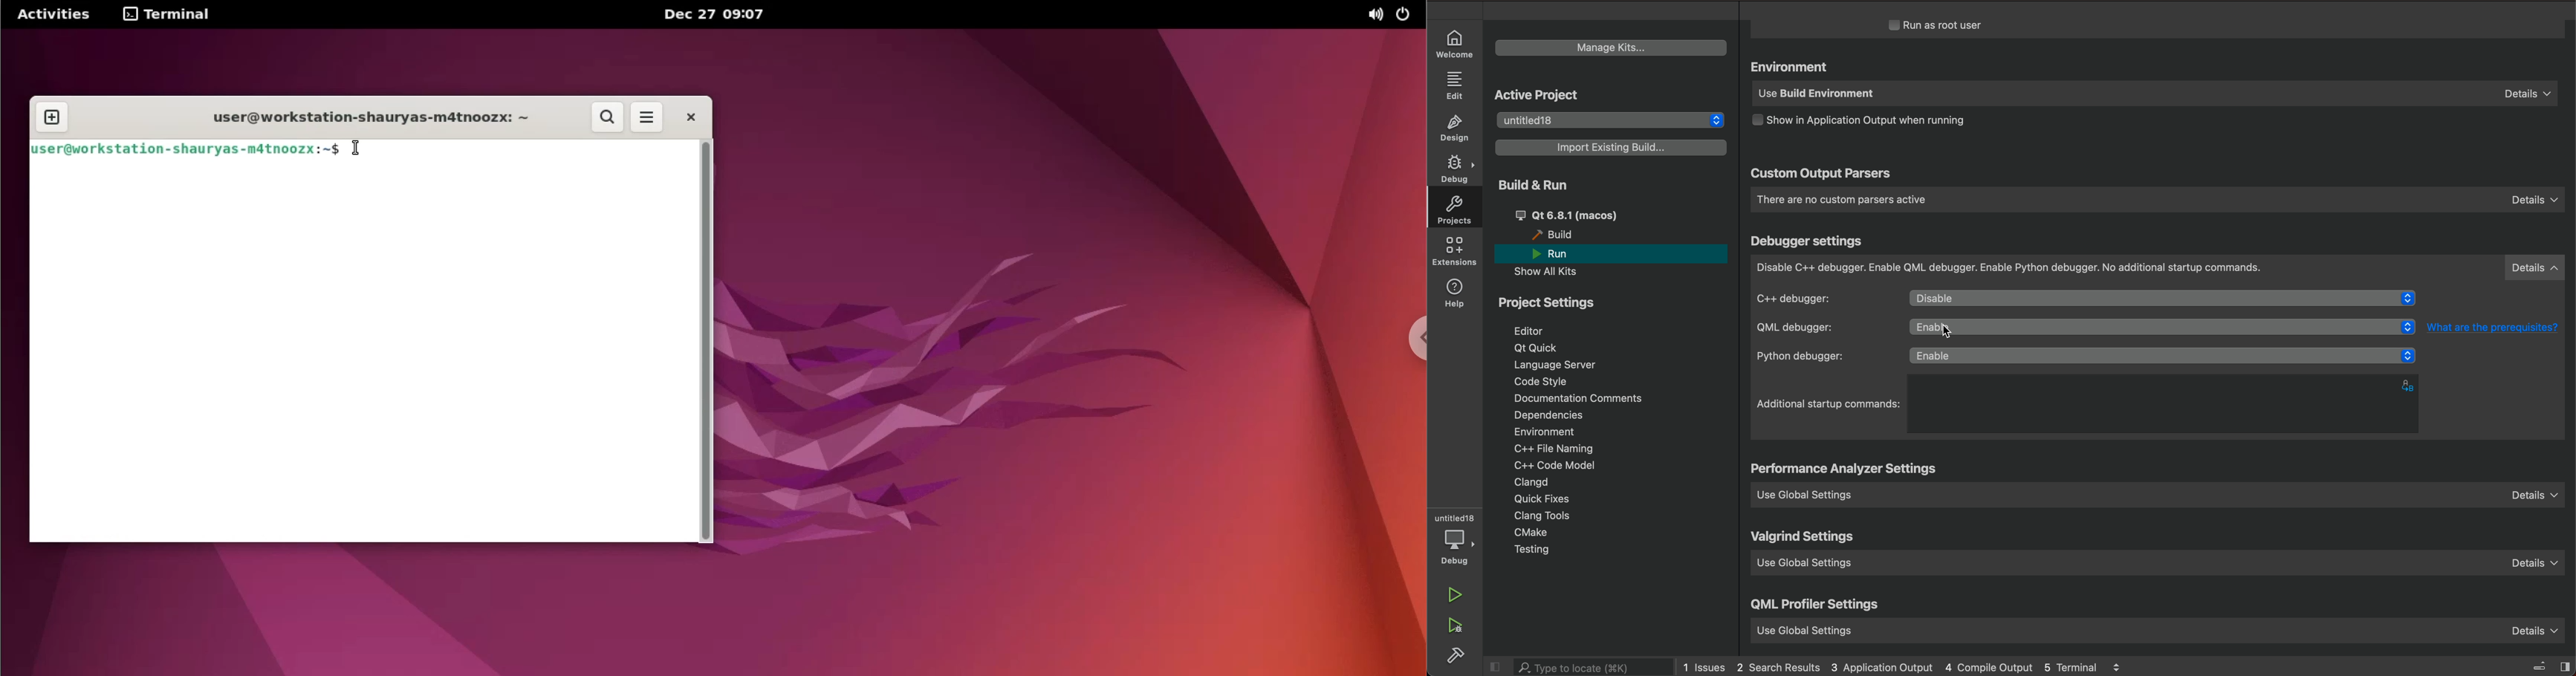  I want to click on use global , so click(2156, 628).